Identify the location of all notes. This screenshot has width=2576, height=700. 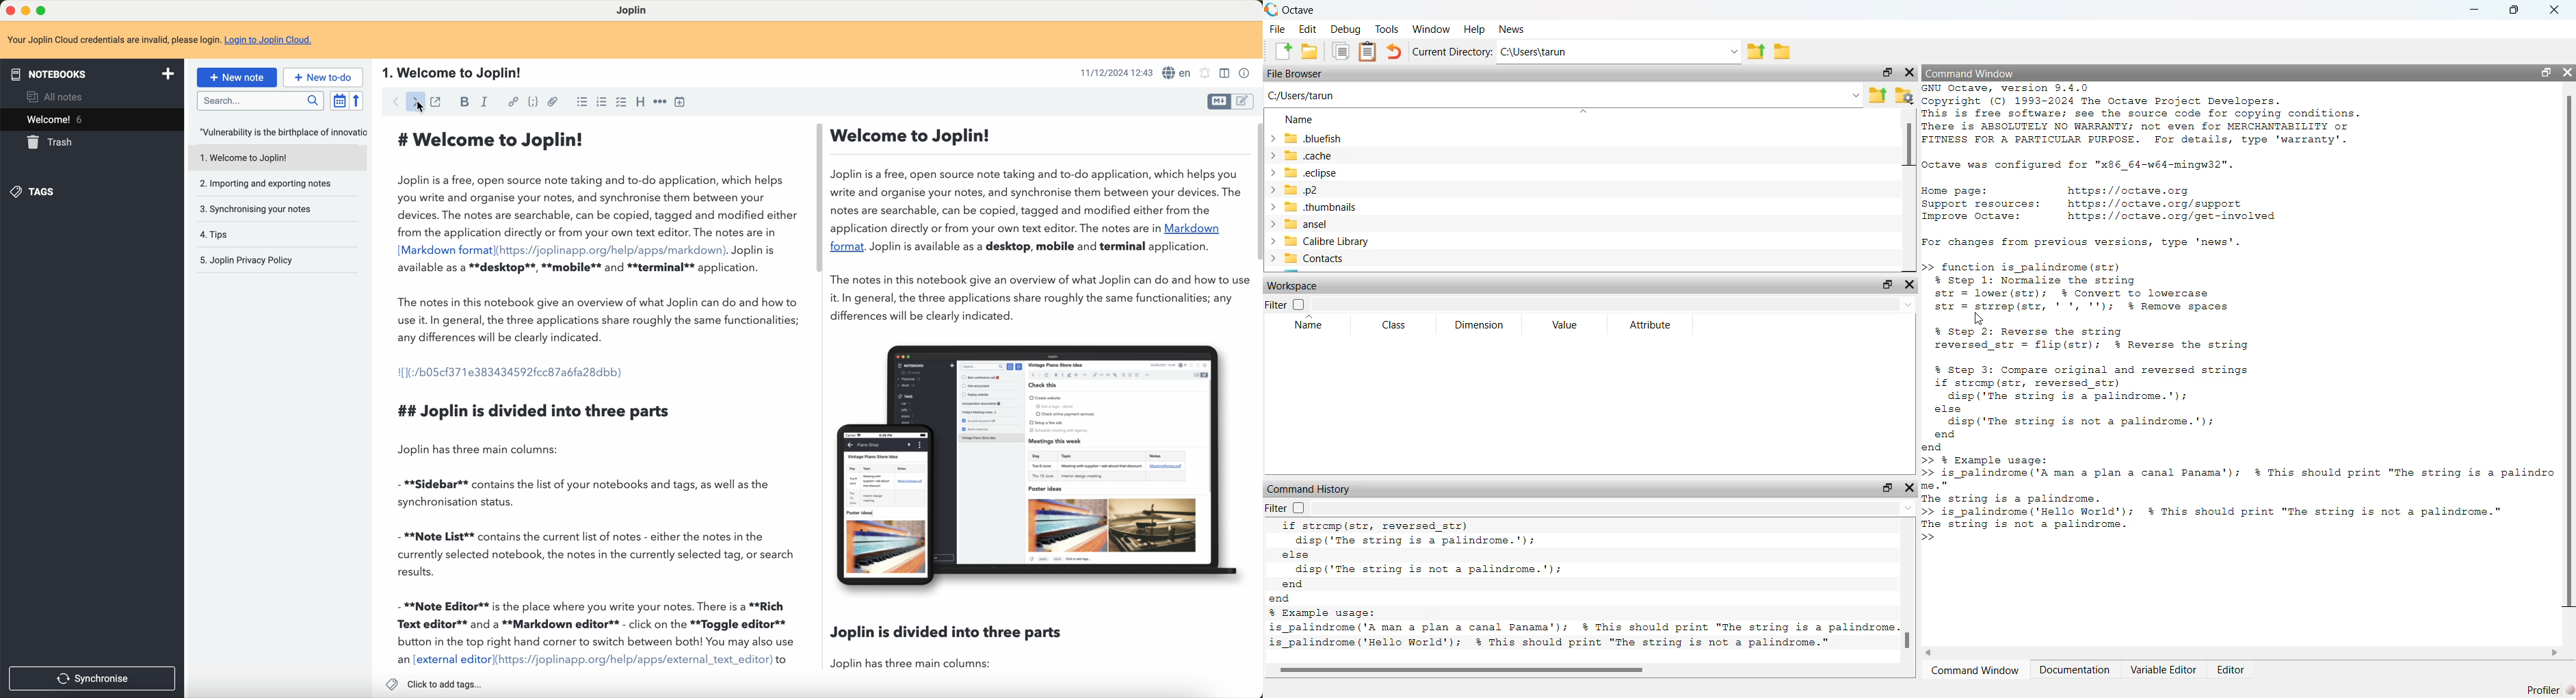
(58, 96).